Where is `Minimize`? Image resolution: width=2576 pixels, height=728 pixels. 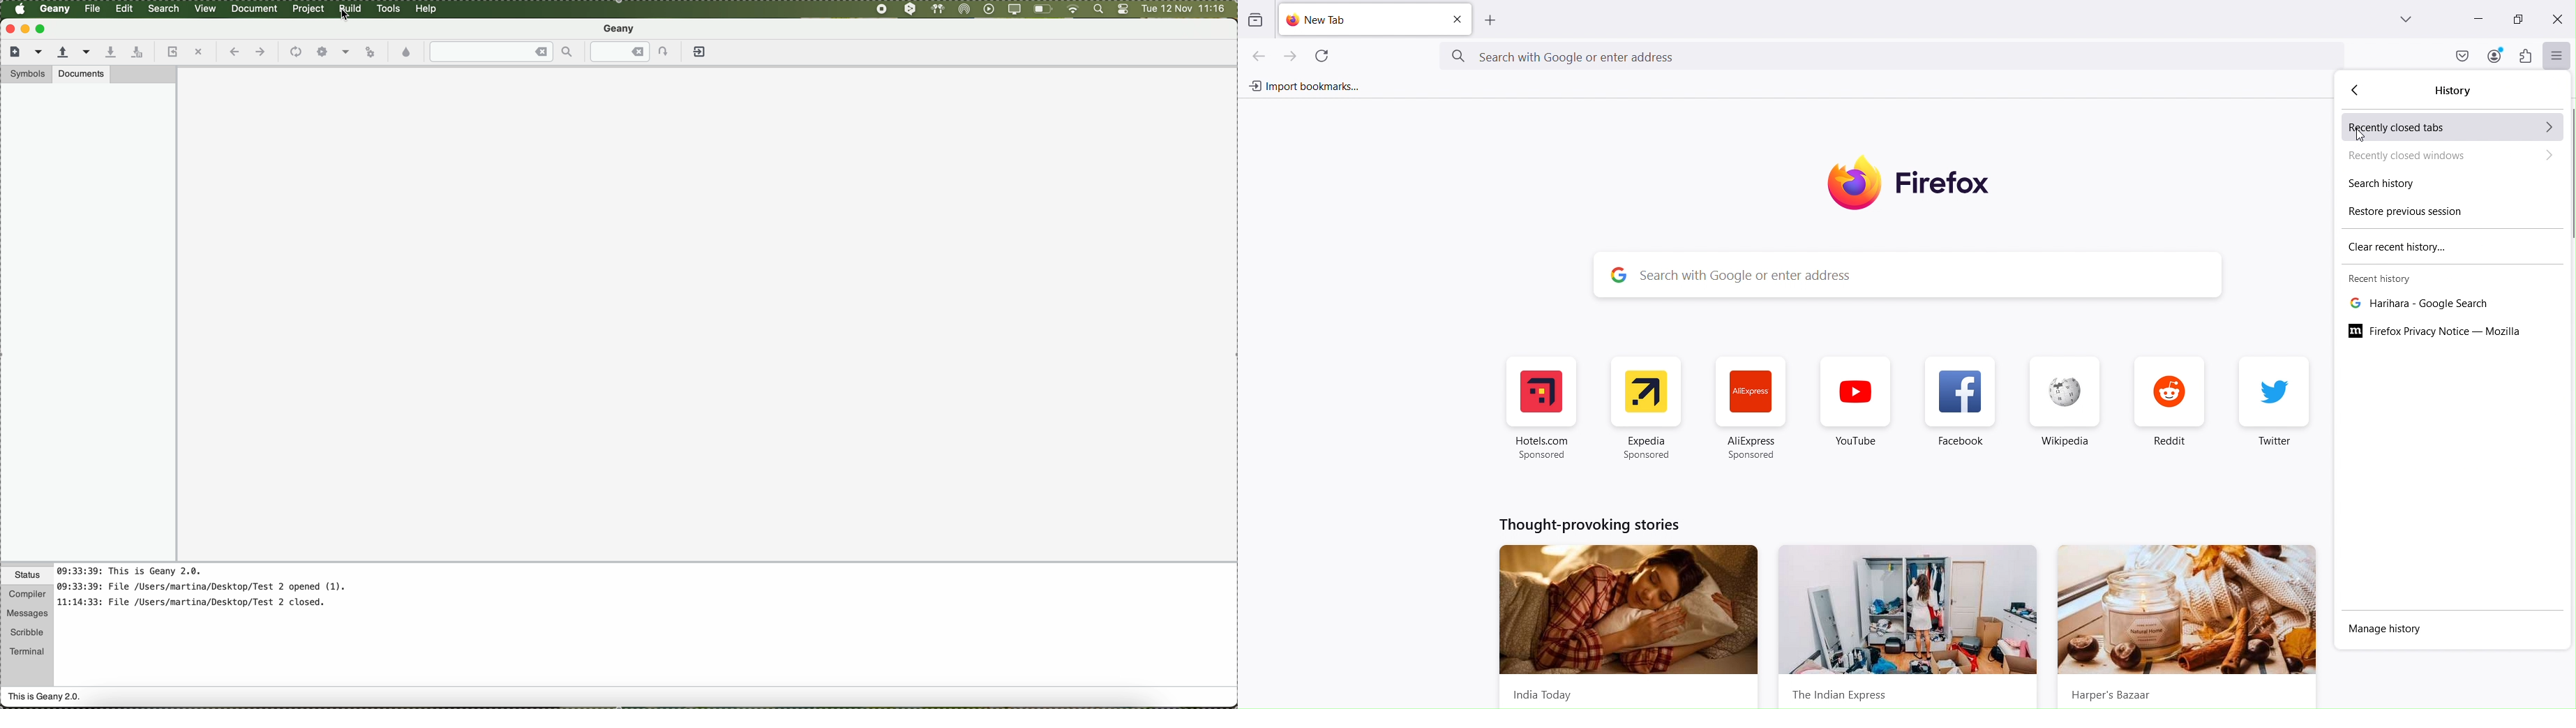
Minimize is located at coordinates (2477, 20).